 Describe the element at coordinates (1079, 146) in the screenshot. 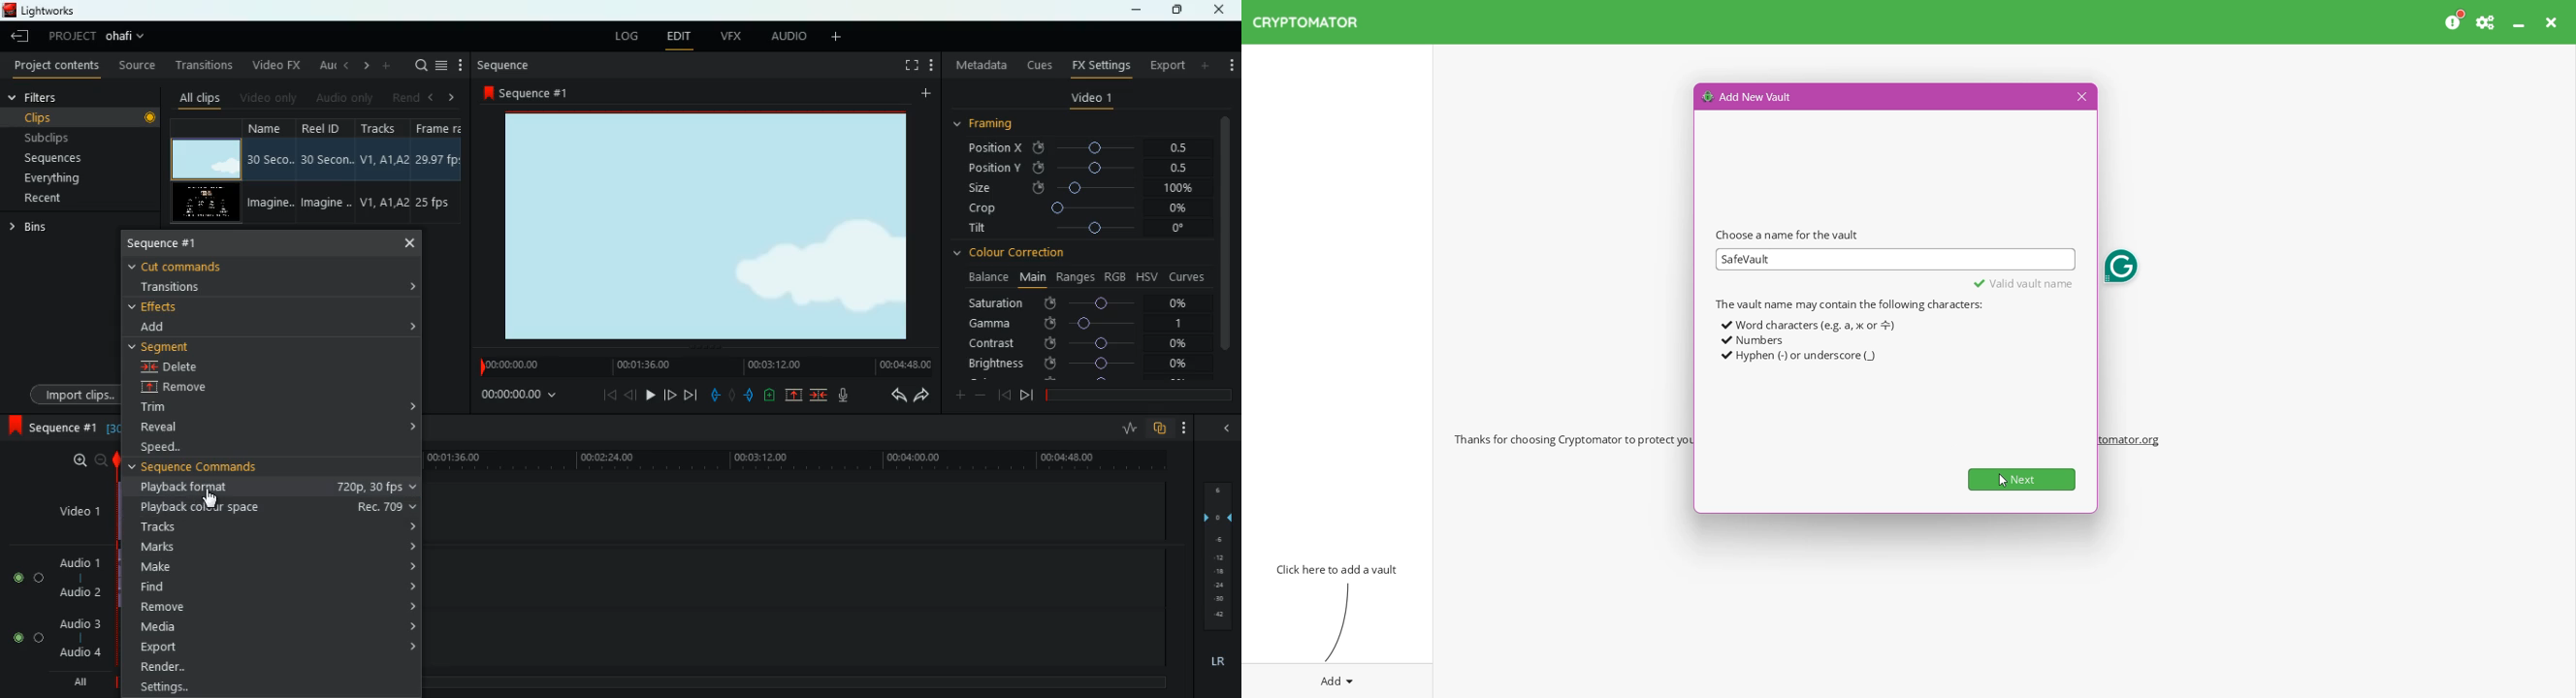

I see `position x` at that location.